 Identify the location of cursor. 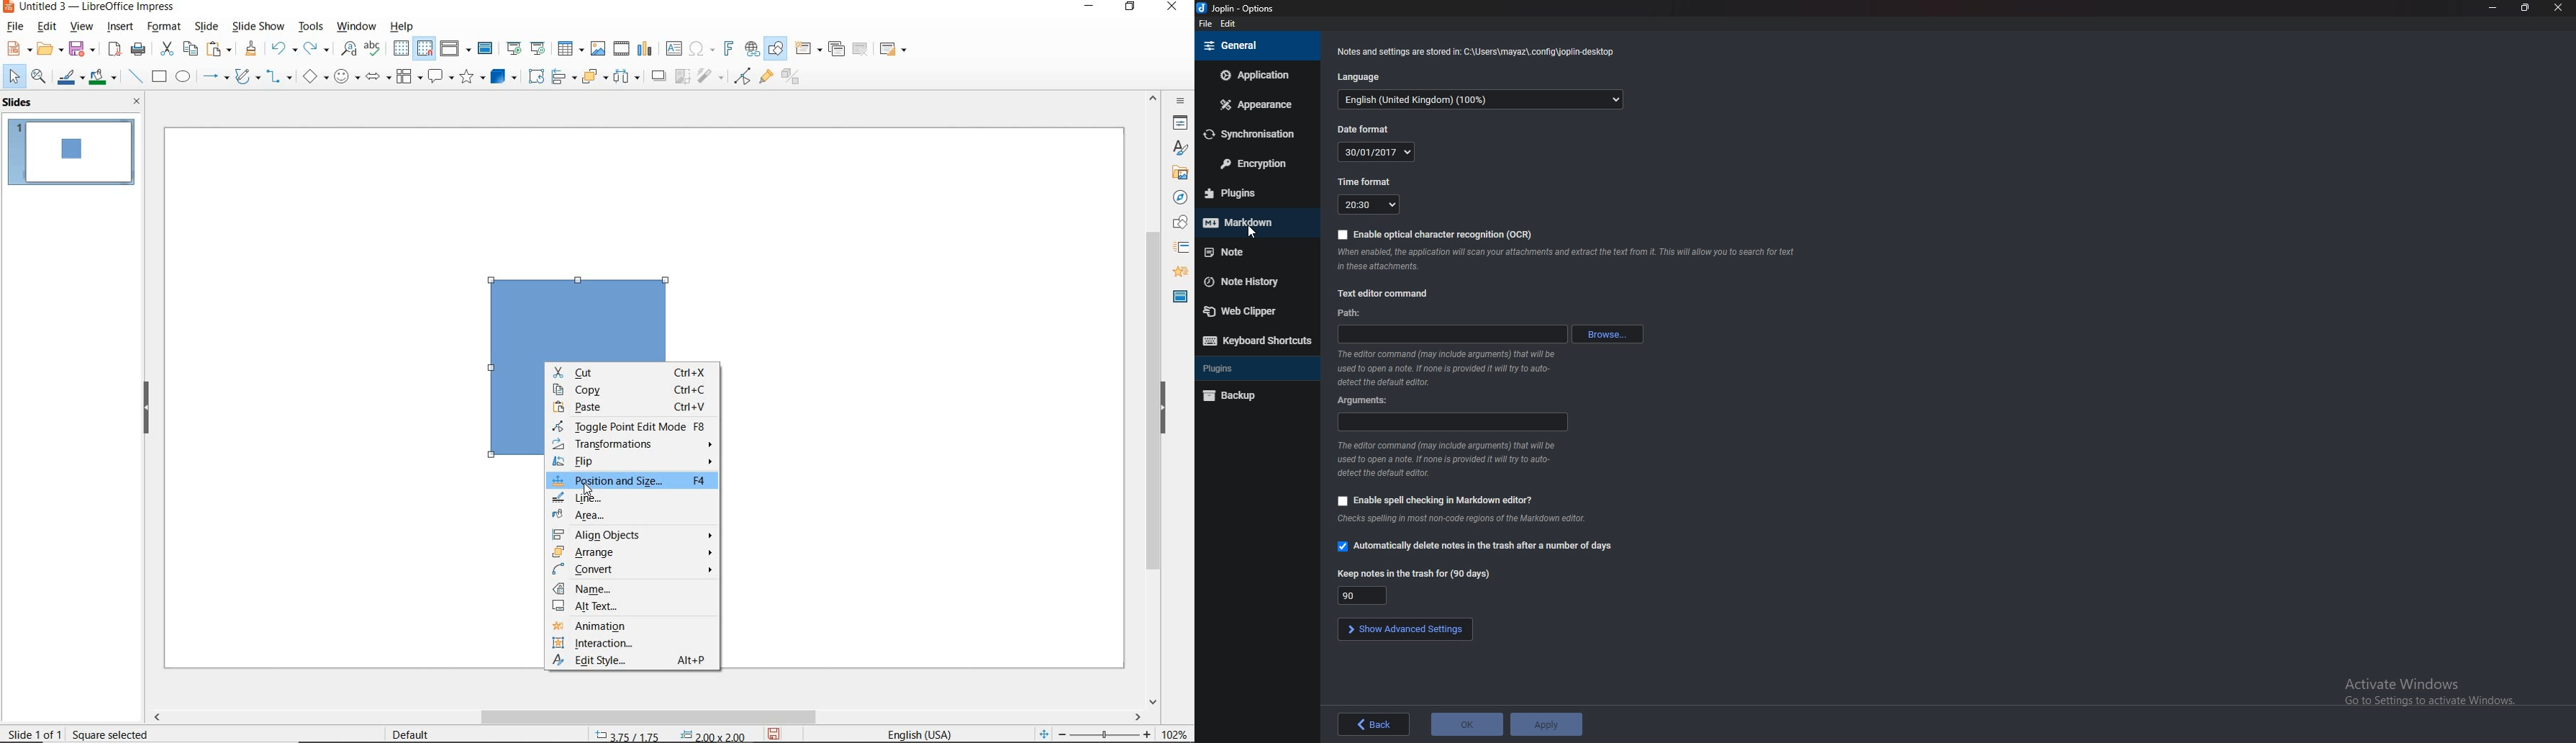
(1251, 233).